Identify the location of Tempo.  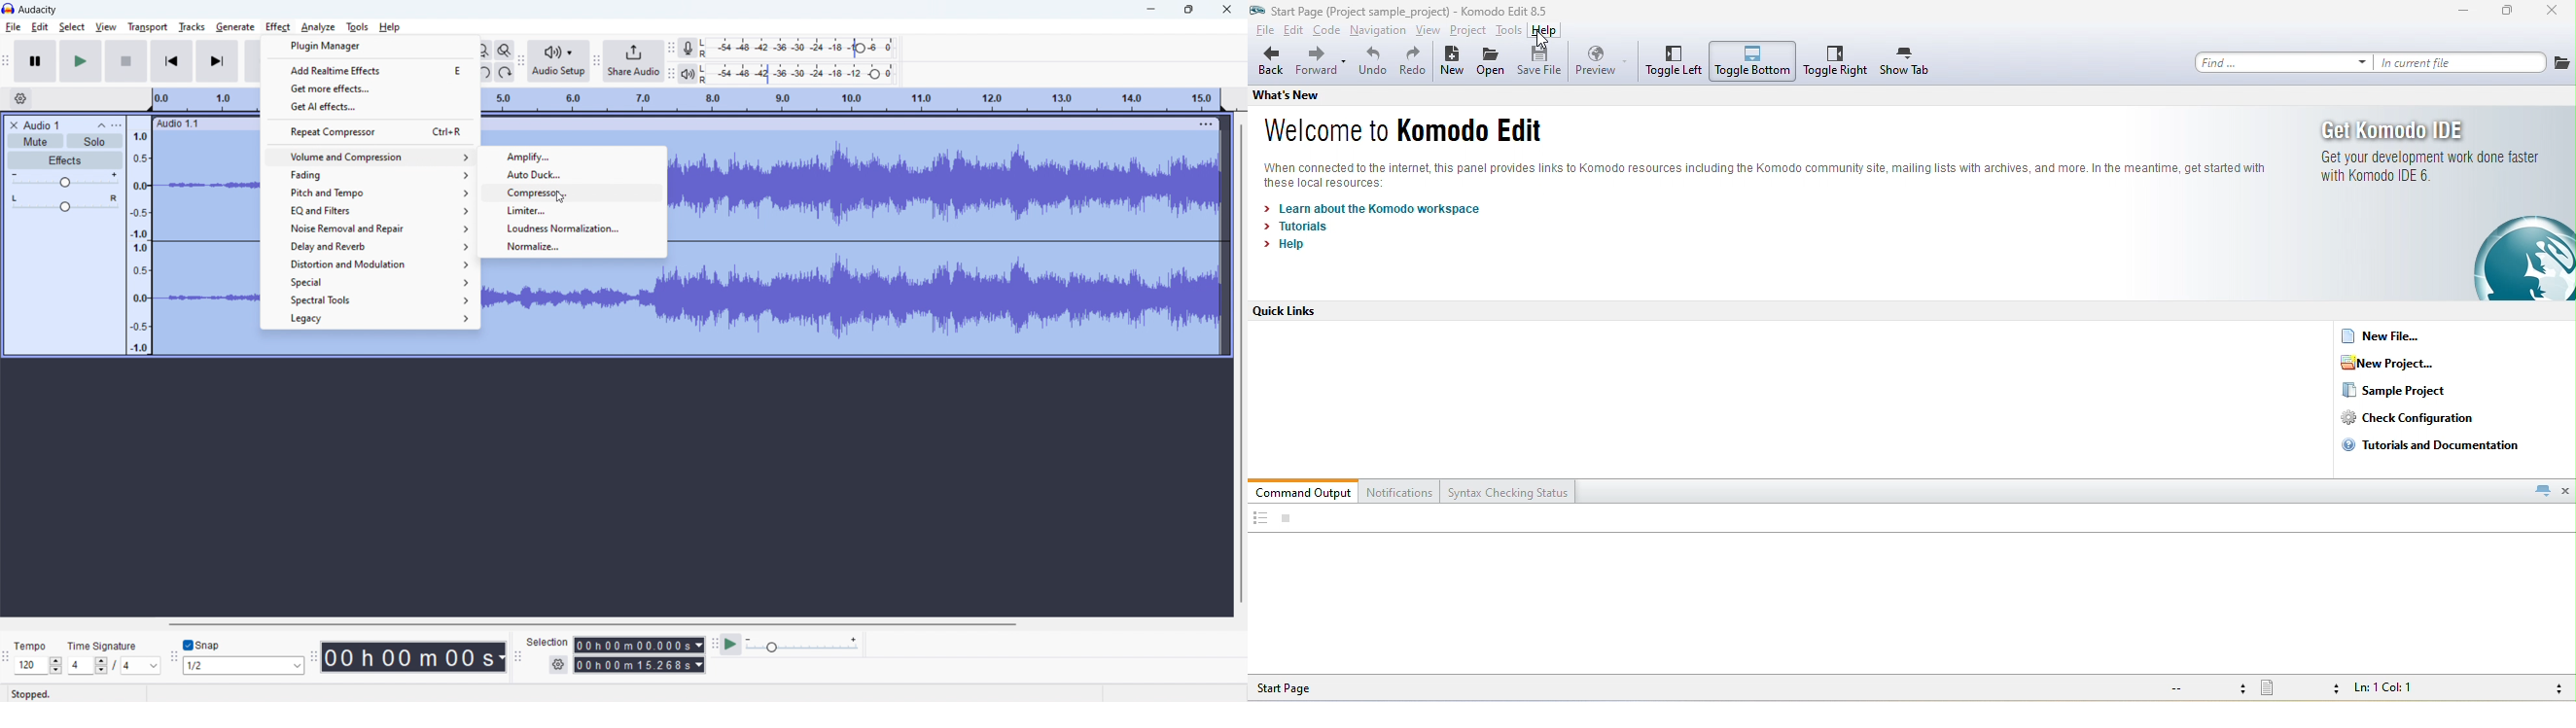
(34, 642).